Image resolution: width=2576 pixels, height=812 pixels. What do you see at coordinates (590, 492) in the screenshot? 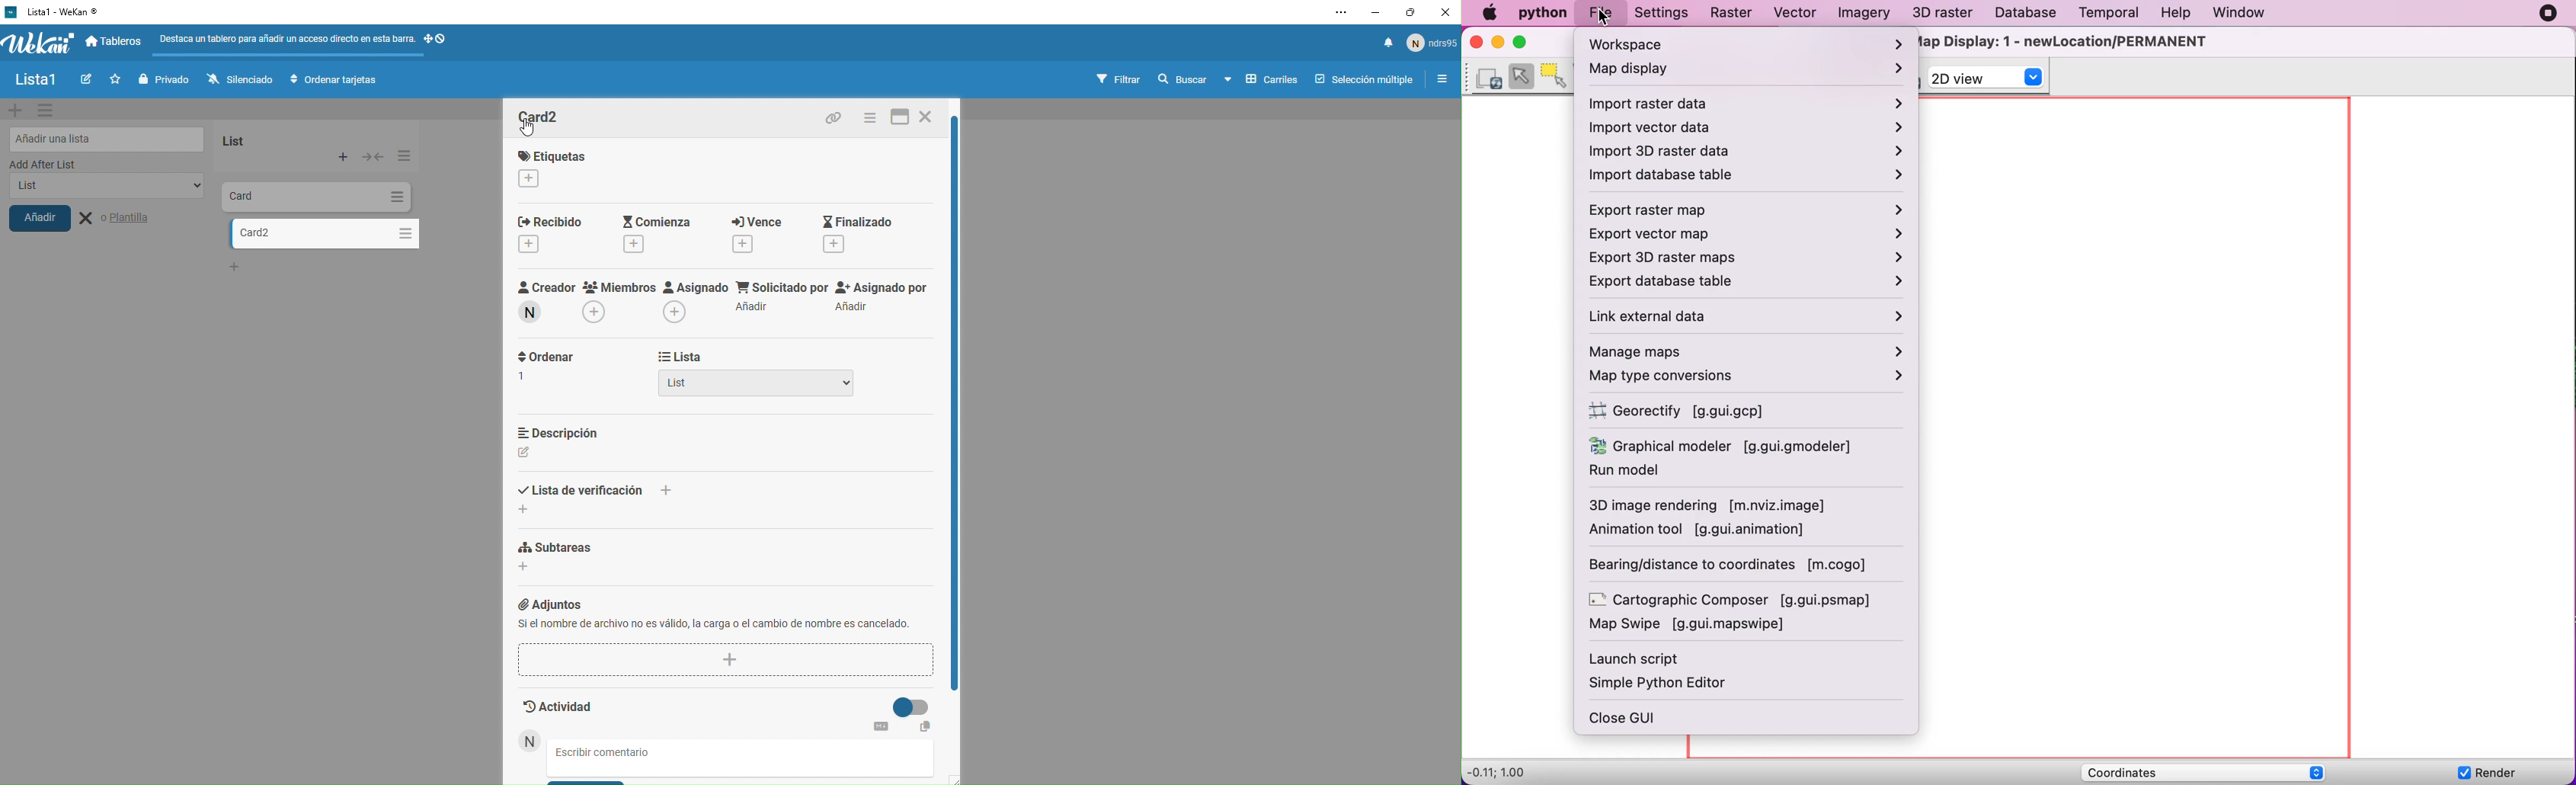
I see `lista de verification` at bounding box center [590, 492].